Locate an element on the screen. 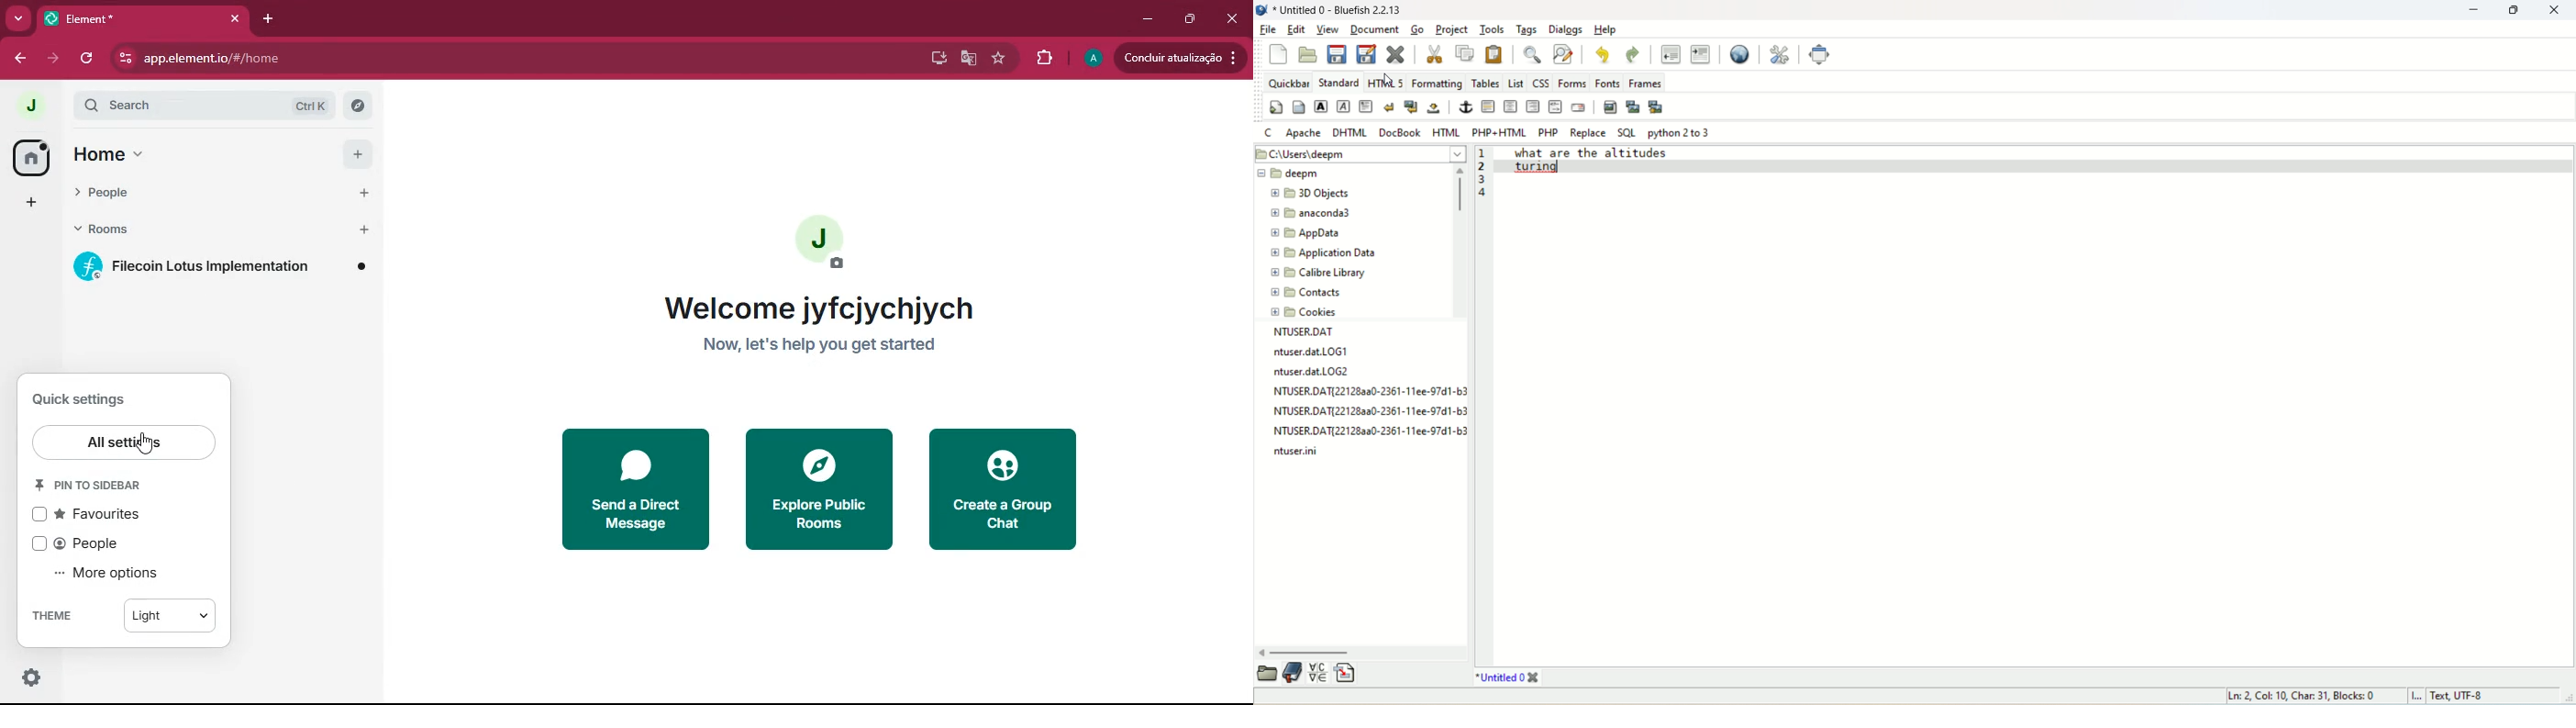 Image resolution: width=2576 pixels, height=728 pixels. add button is located at coordinates (358, 195).